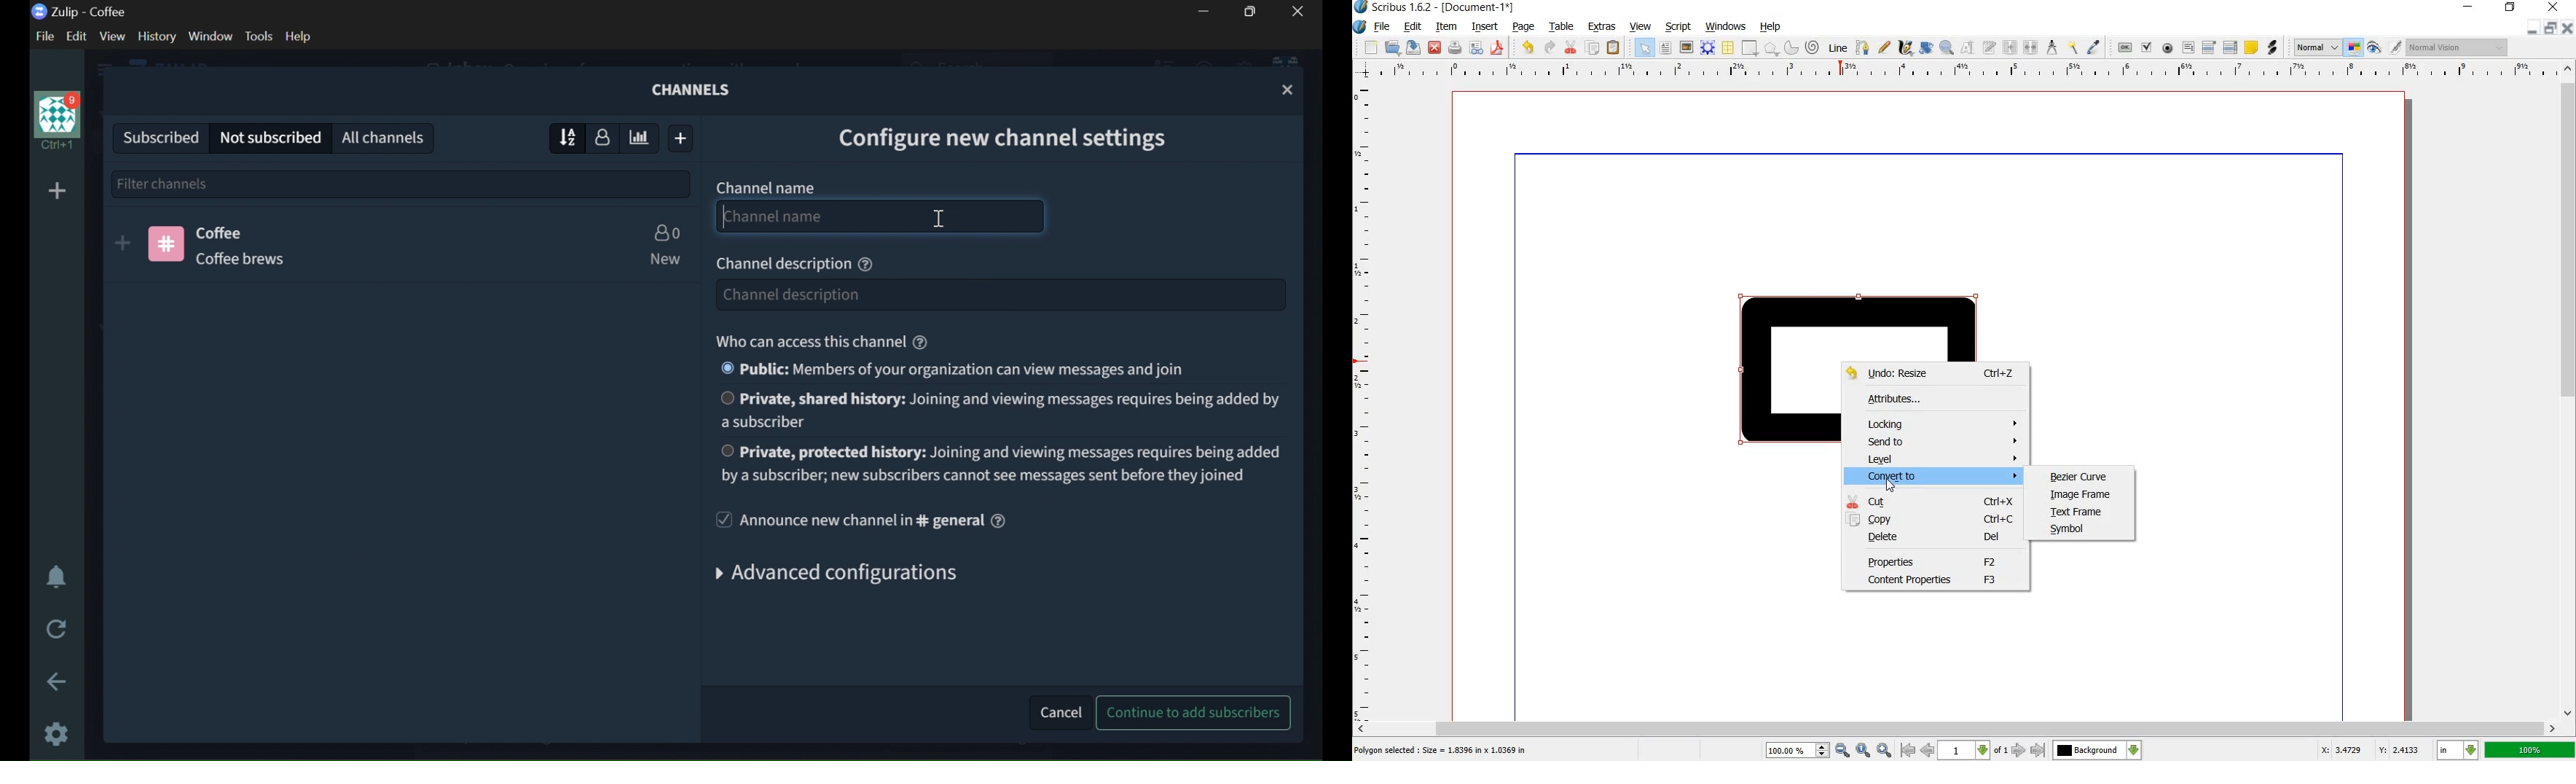 This screenshot has width=2576, height=784. I want to click on CONTINUE TO ADD SUBSCRIBERS, so click(1196, 712).